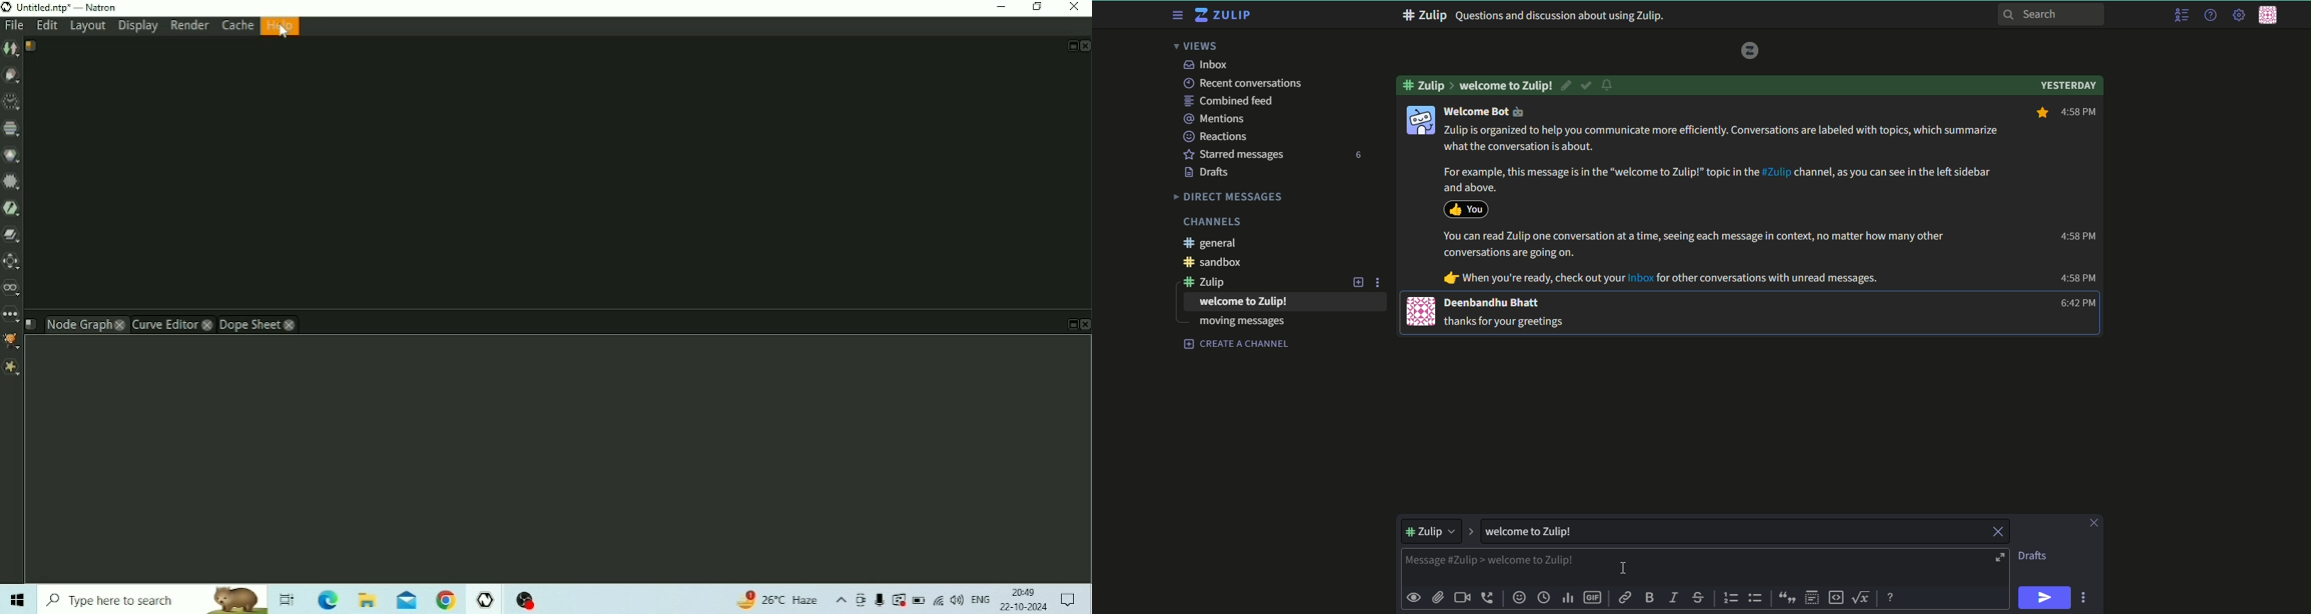 The height and width of the screenshot is (616, 2324). Describe the element at coordinates (1673, 599) in the screenshot. I see `italic` at that location.